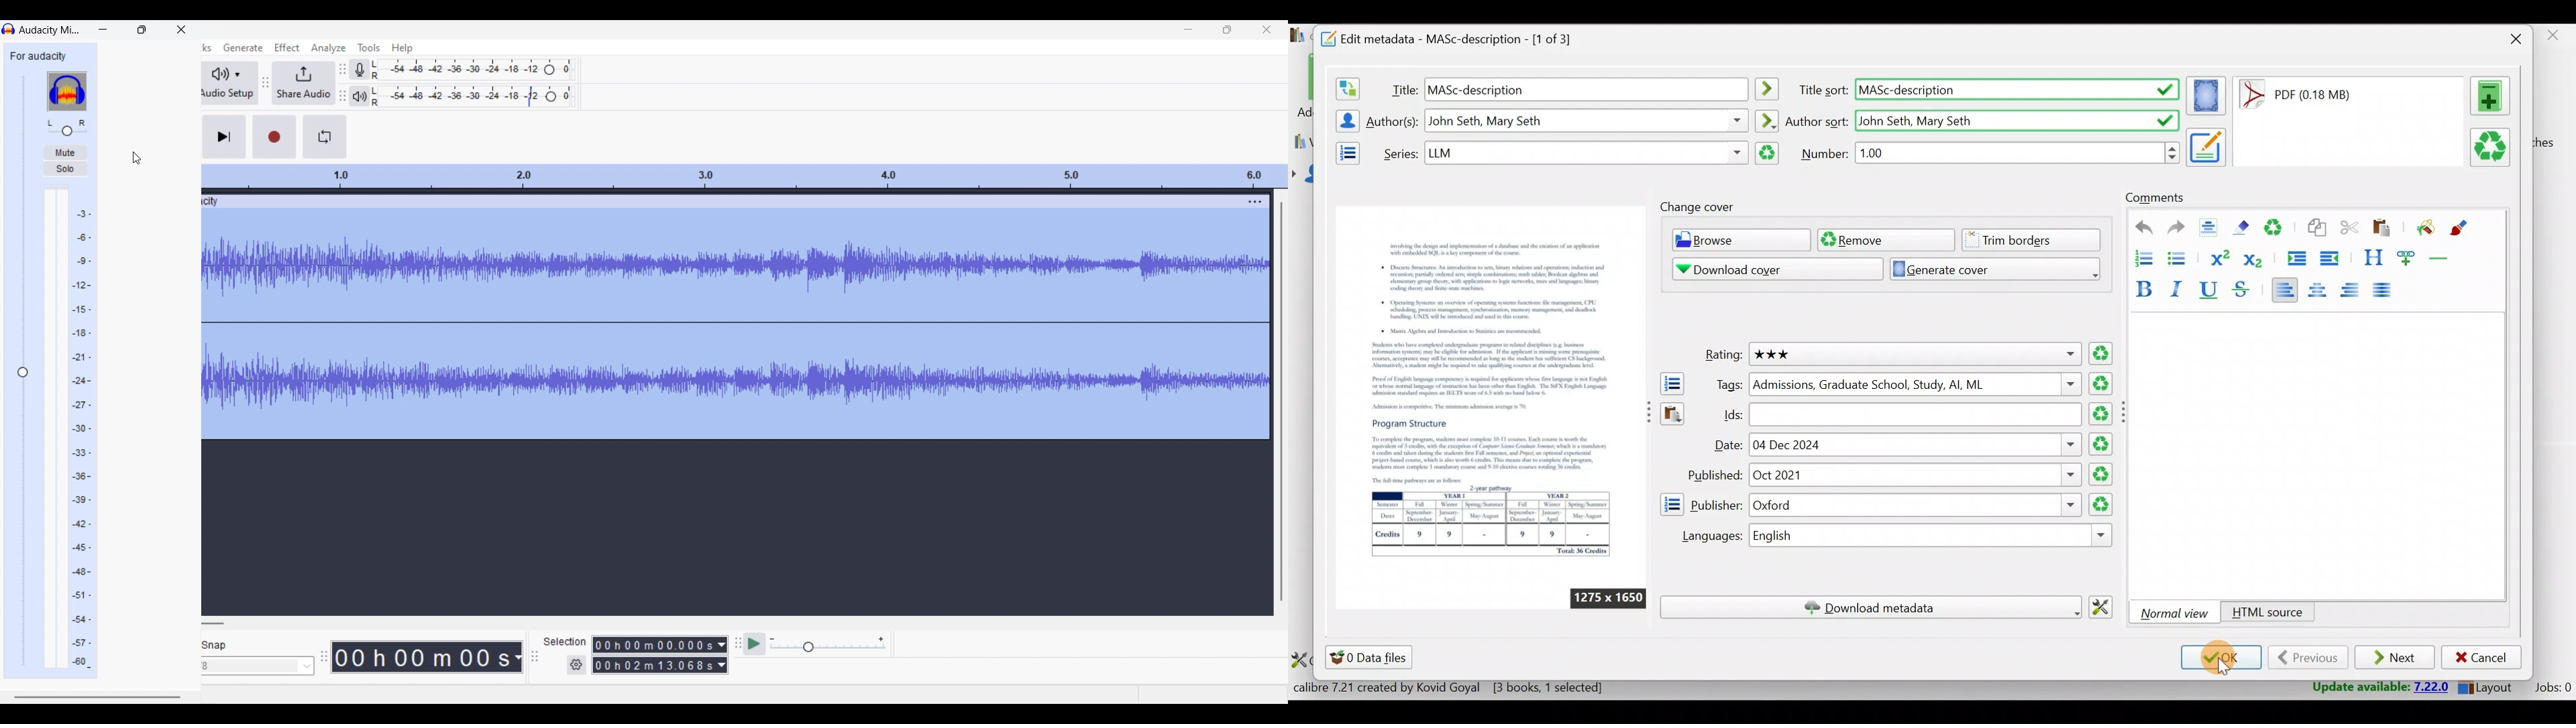  Describe the element at coordinates (1719, 356) in the screenshot. I see `Rating` at that location.